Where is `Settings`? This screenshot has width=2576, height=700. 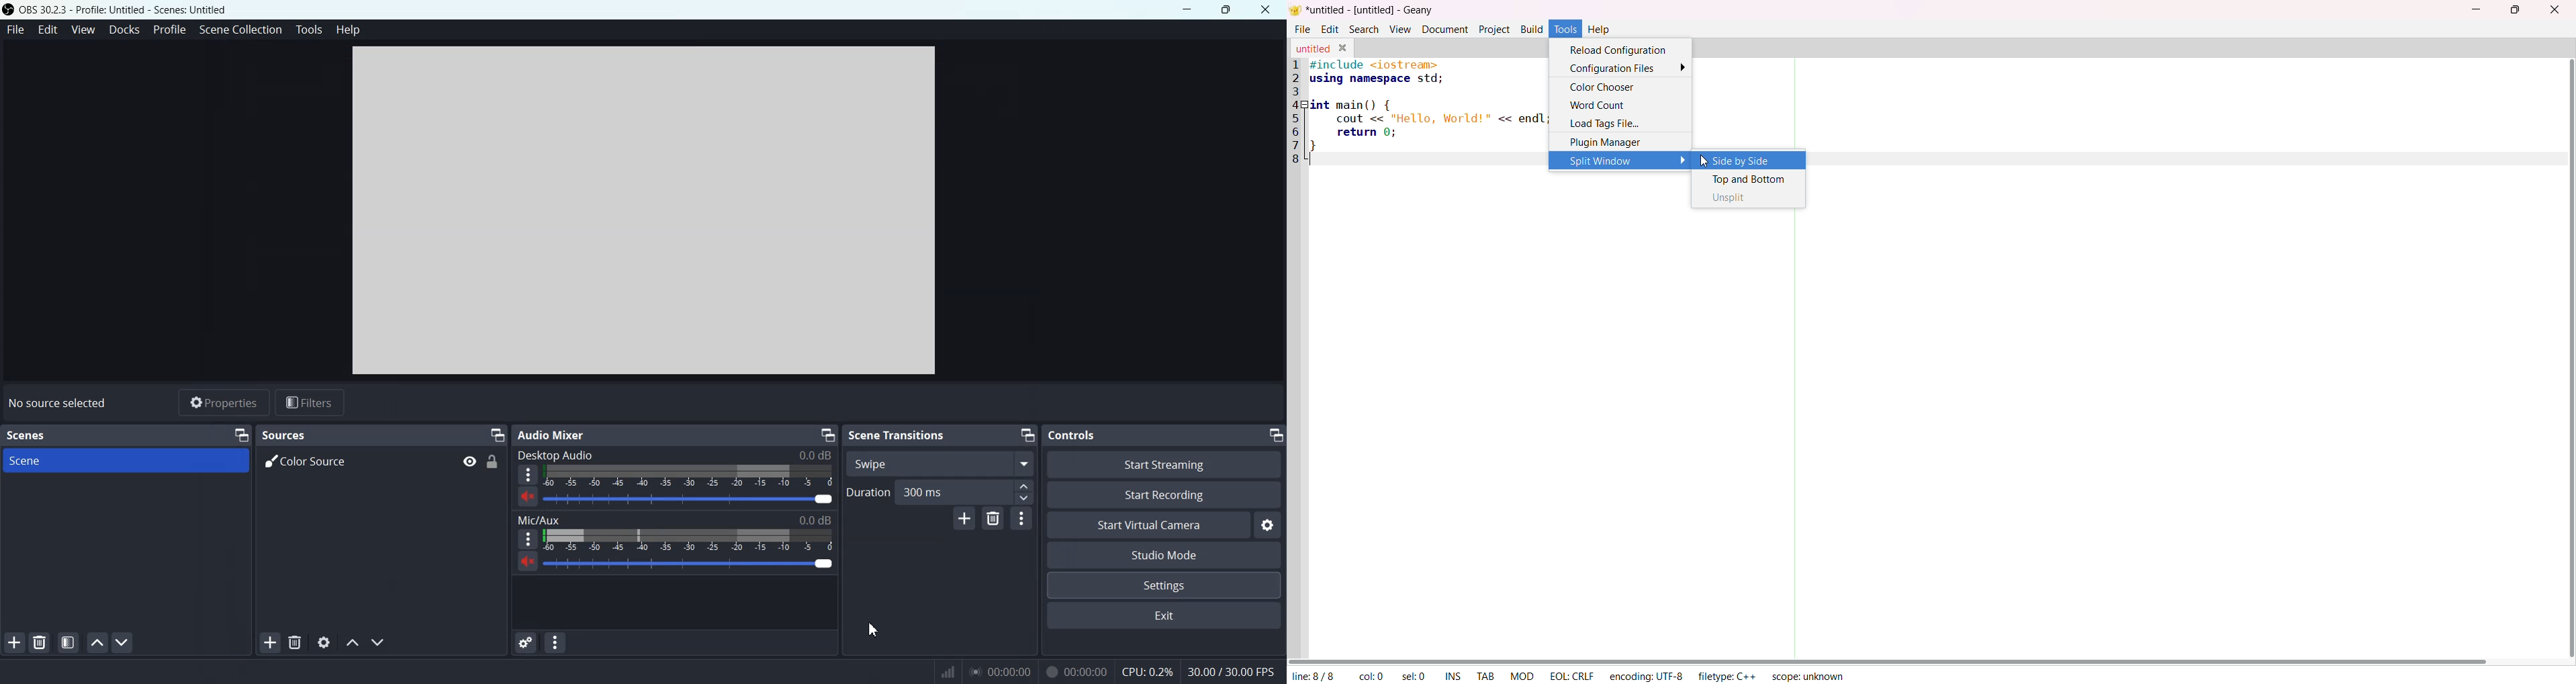 Settings is located at coordinates (1268, 524).